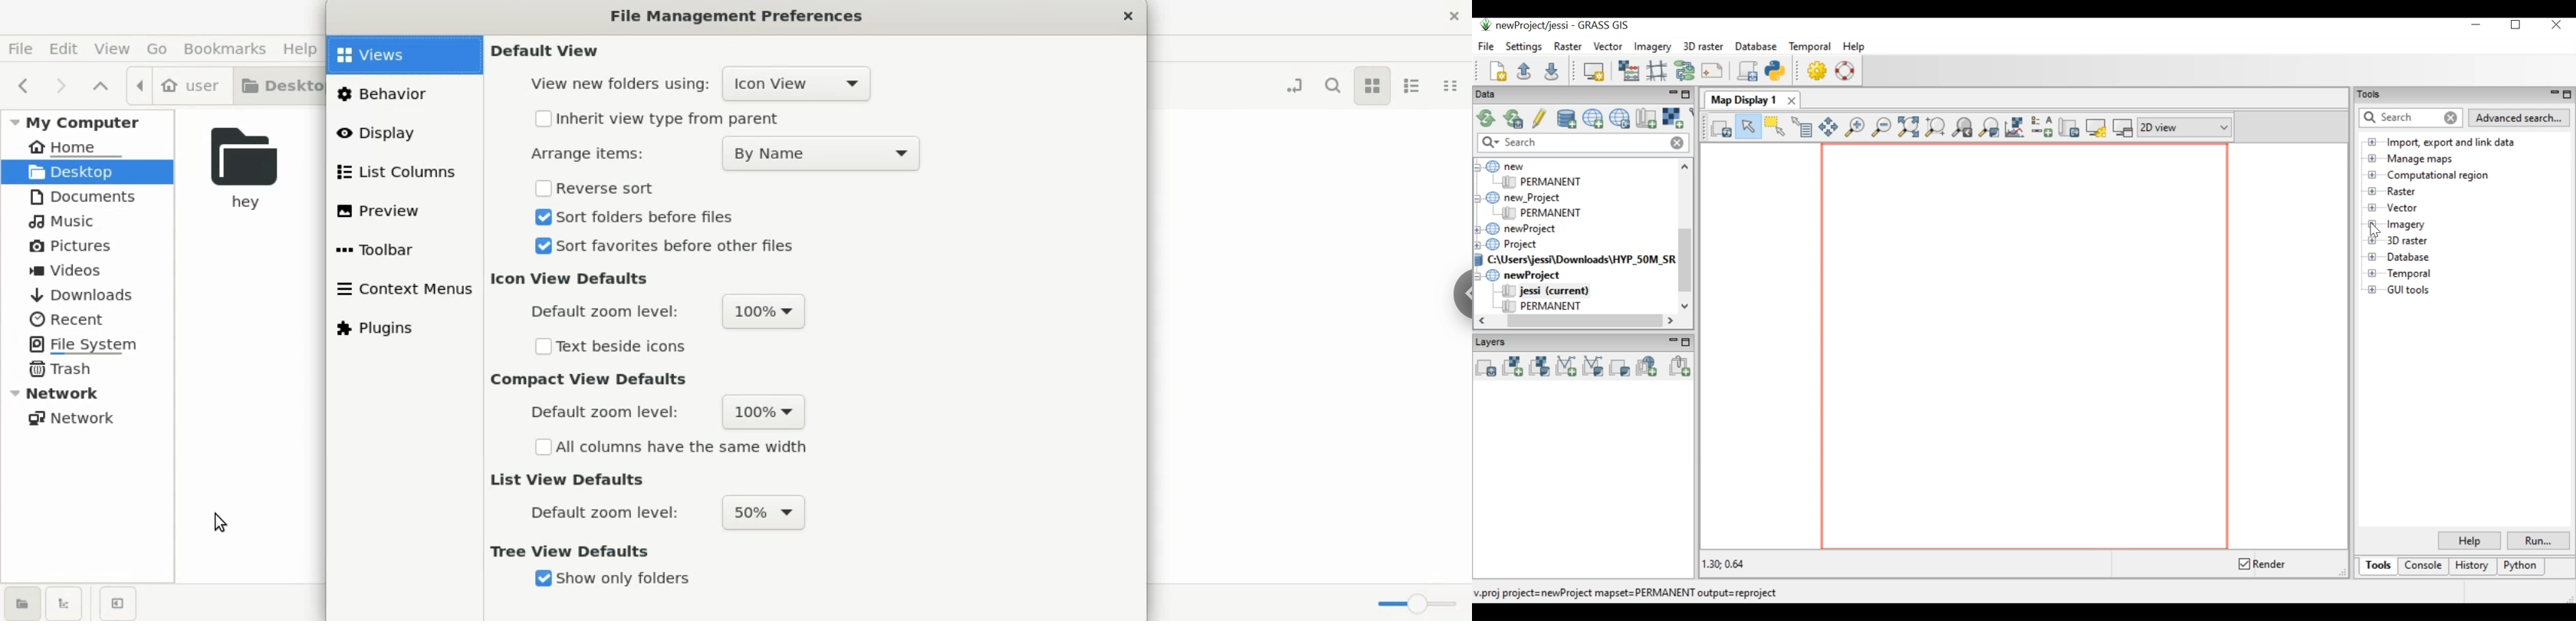 The image size is (2576, 644). I want to click on previous, so click(21, 86).